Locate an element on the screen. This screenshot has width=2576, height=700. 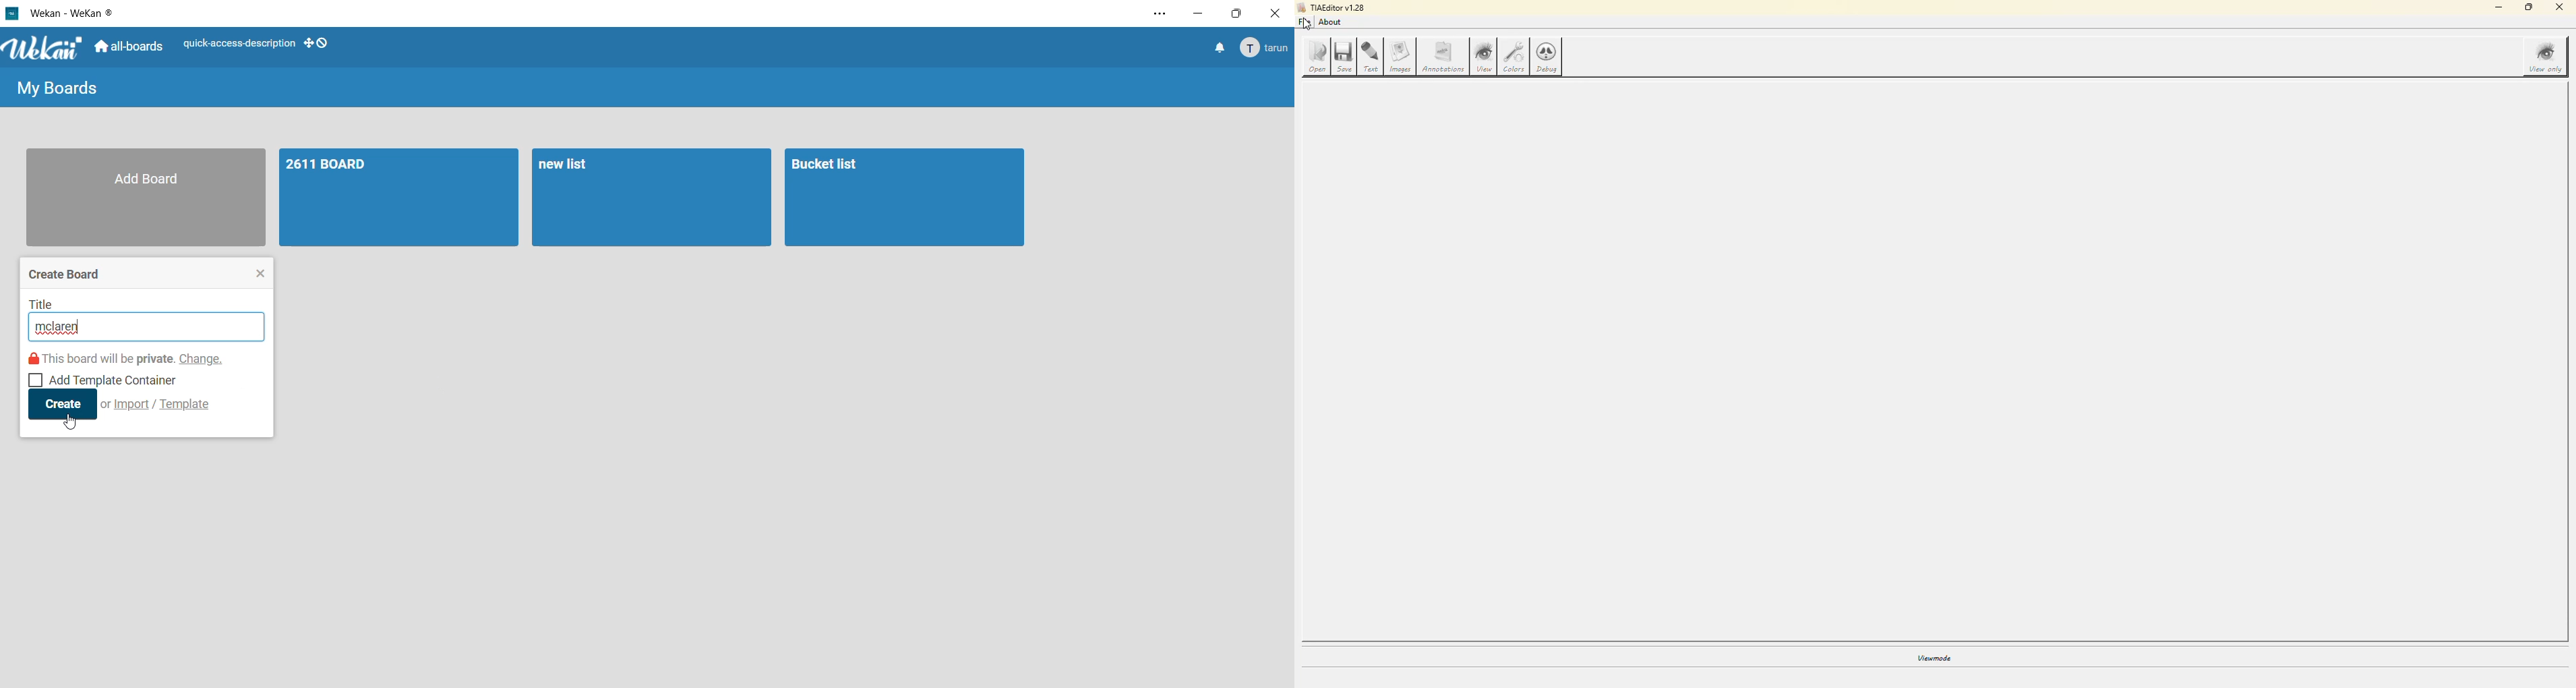
notifications is located at coordinates (1214, 48).